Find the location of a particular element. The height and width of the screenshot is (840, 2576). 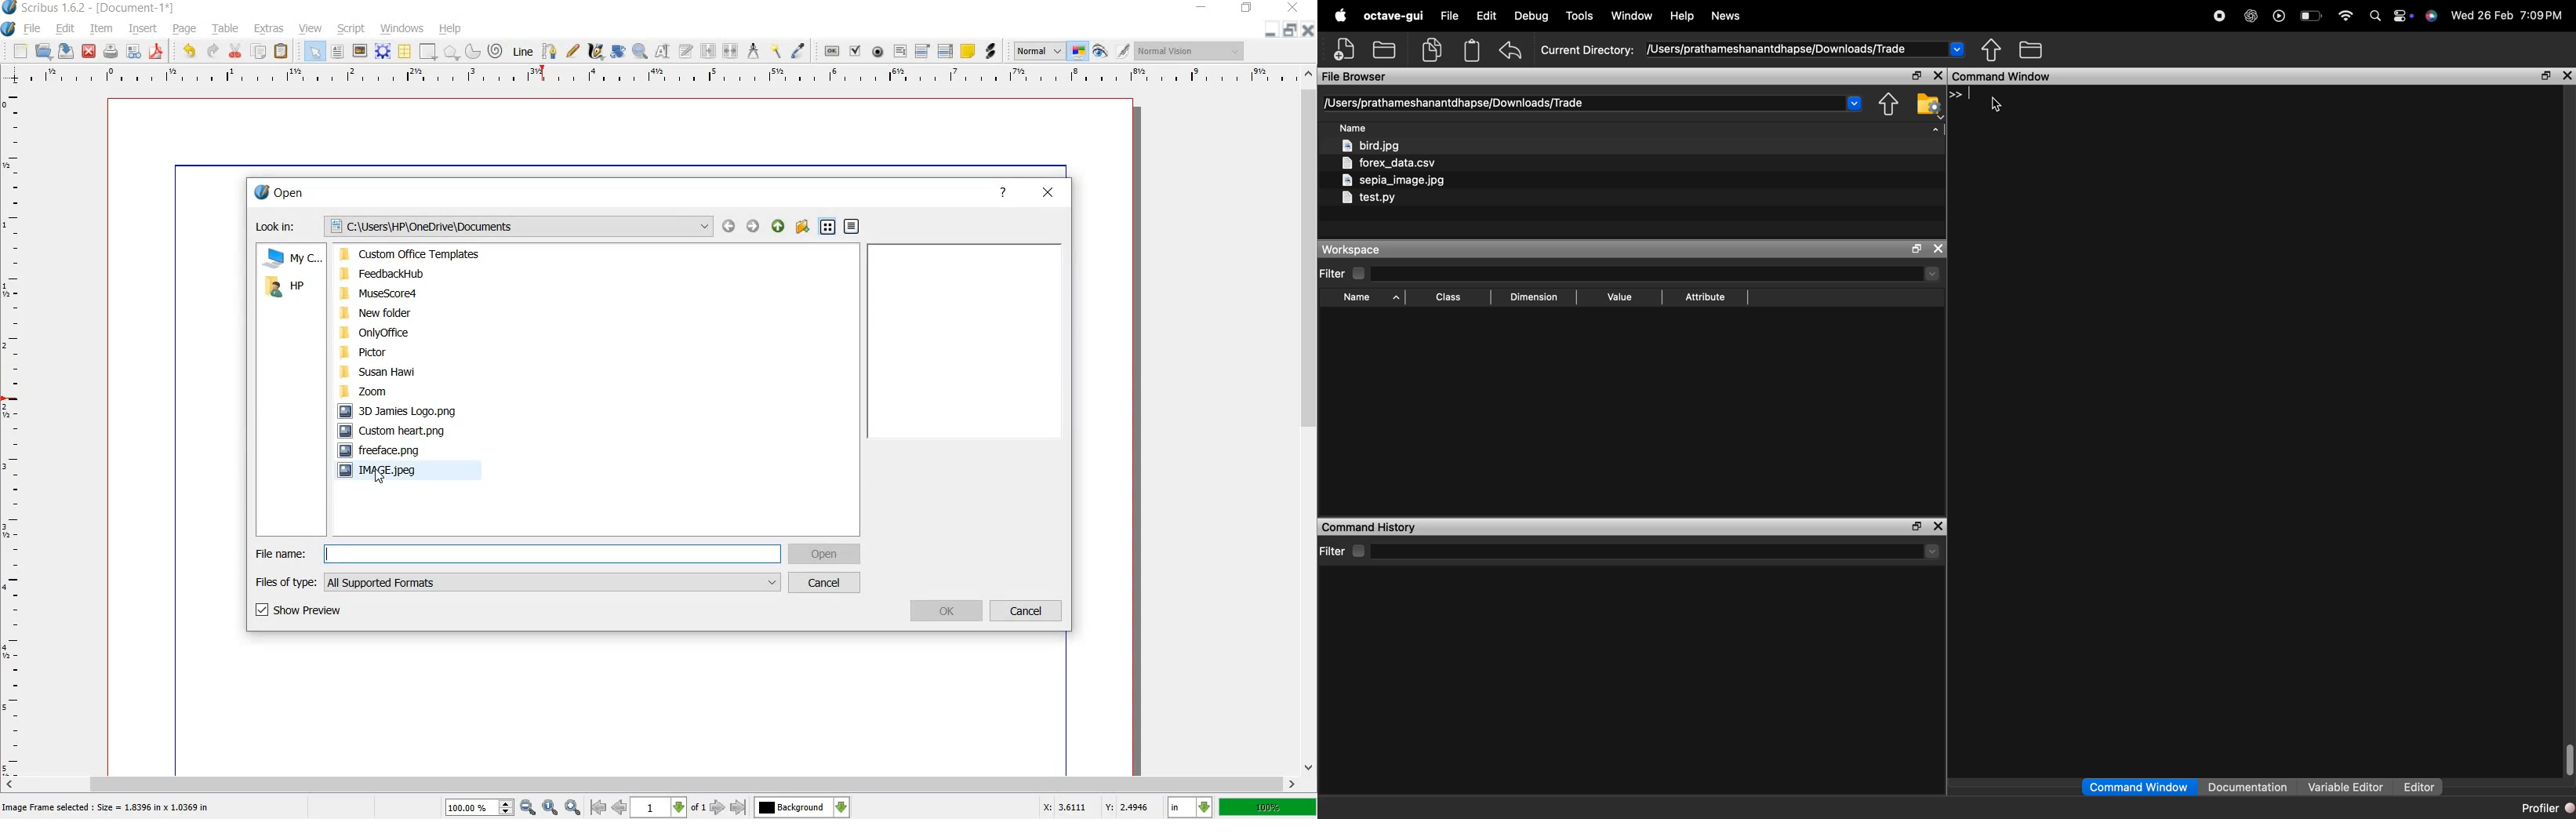

polygon is located at coordinates (451, 52).